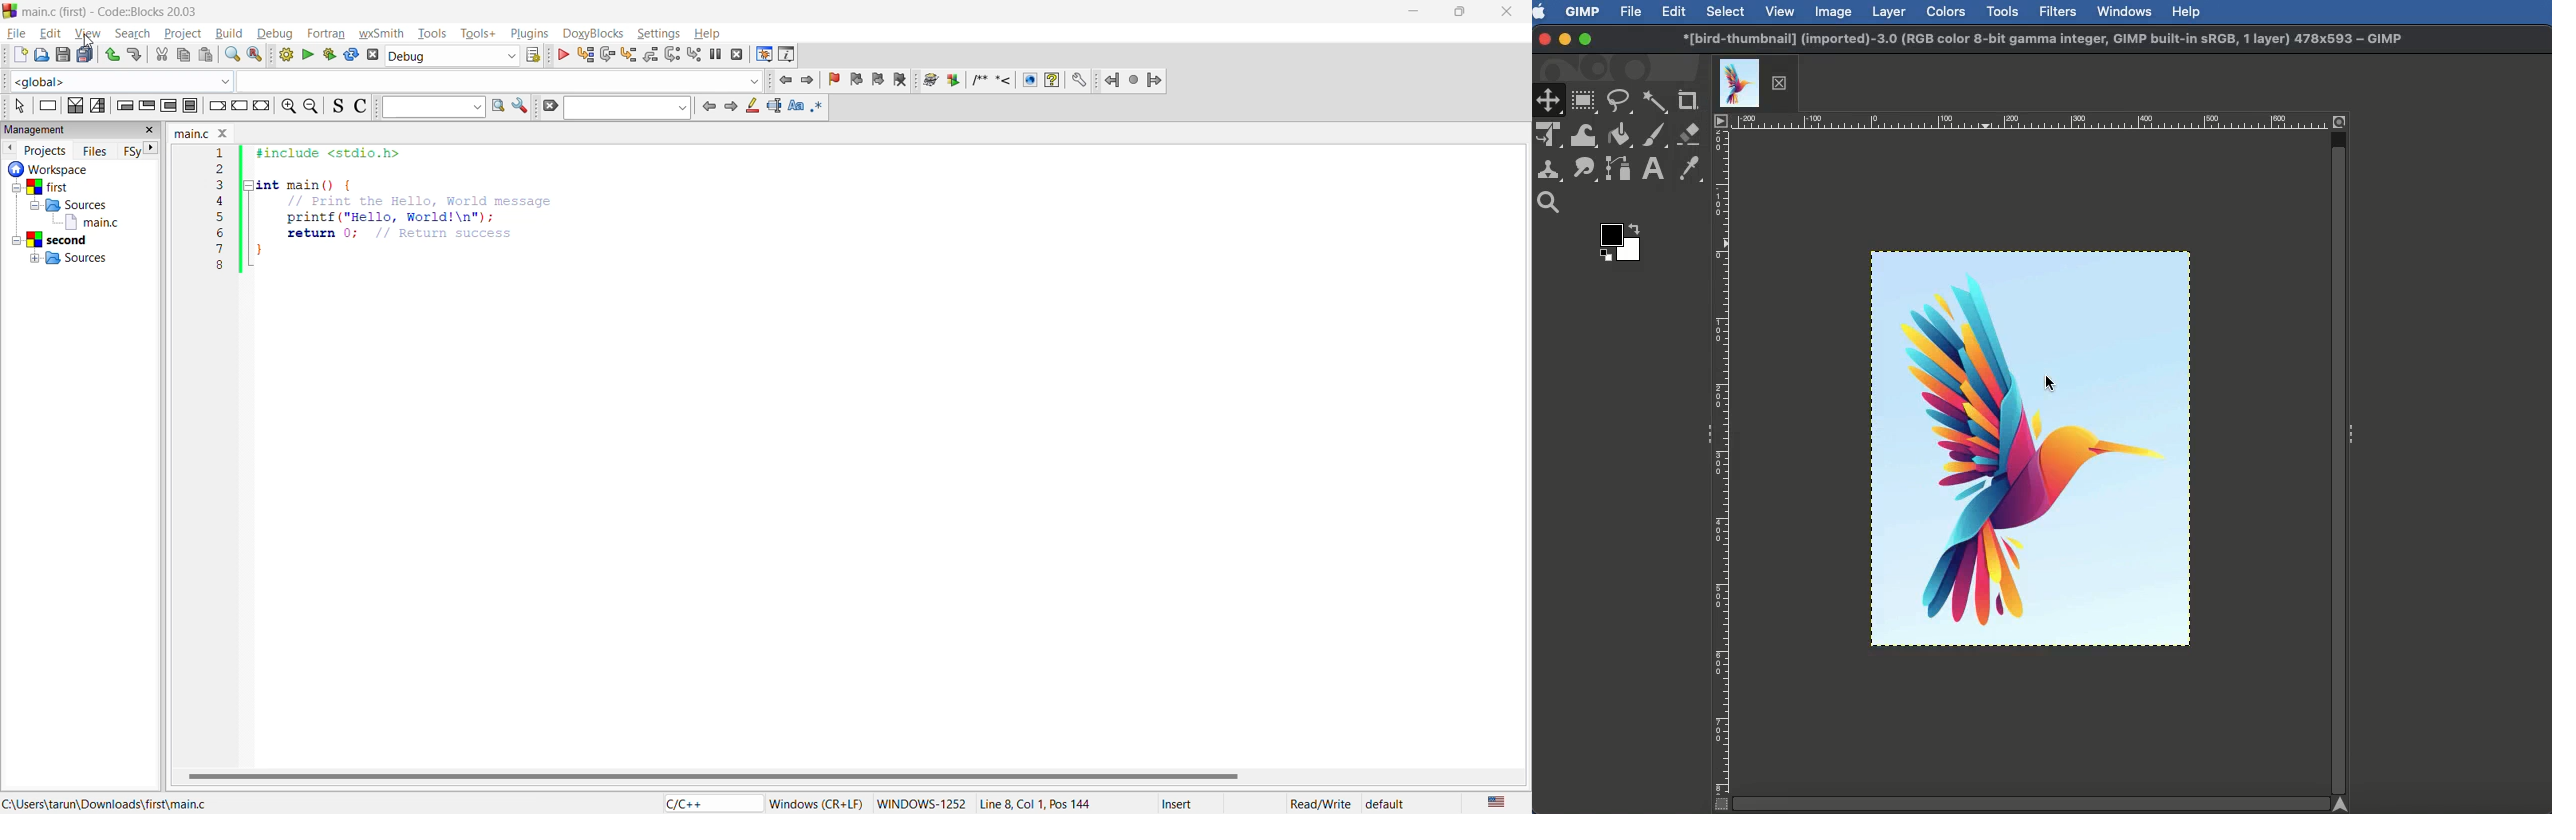 This screenshot has width=2576, height=840. What do you see at coordinates (1496, 803) in the screenshot?
I see `text language` at bounding box center [1496, 803].